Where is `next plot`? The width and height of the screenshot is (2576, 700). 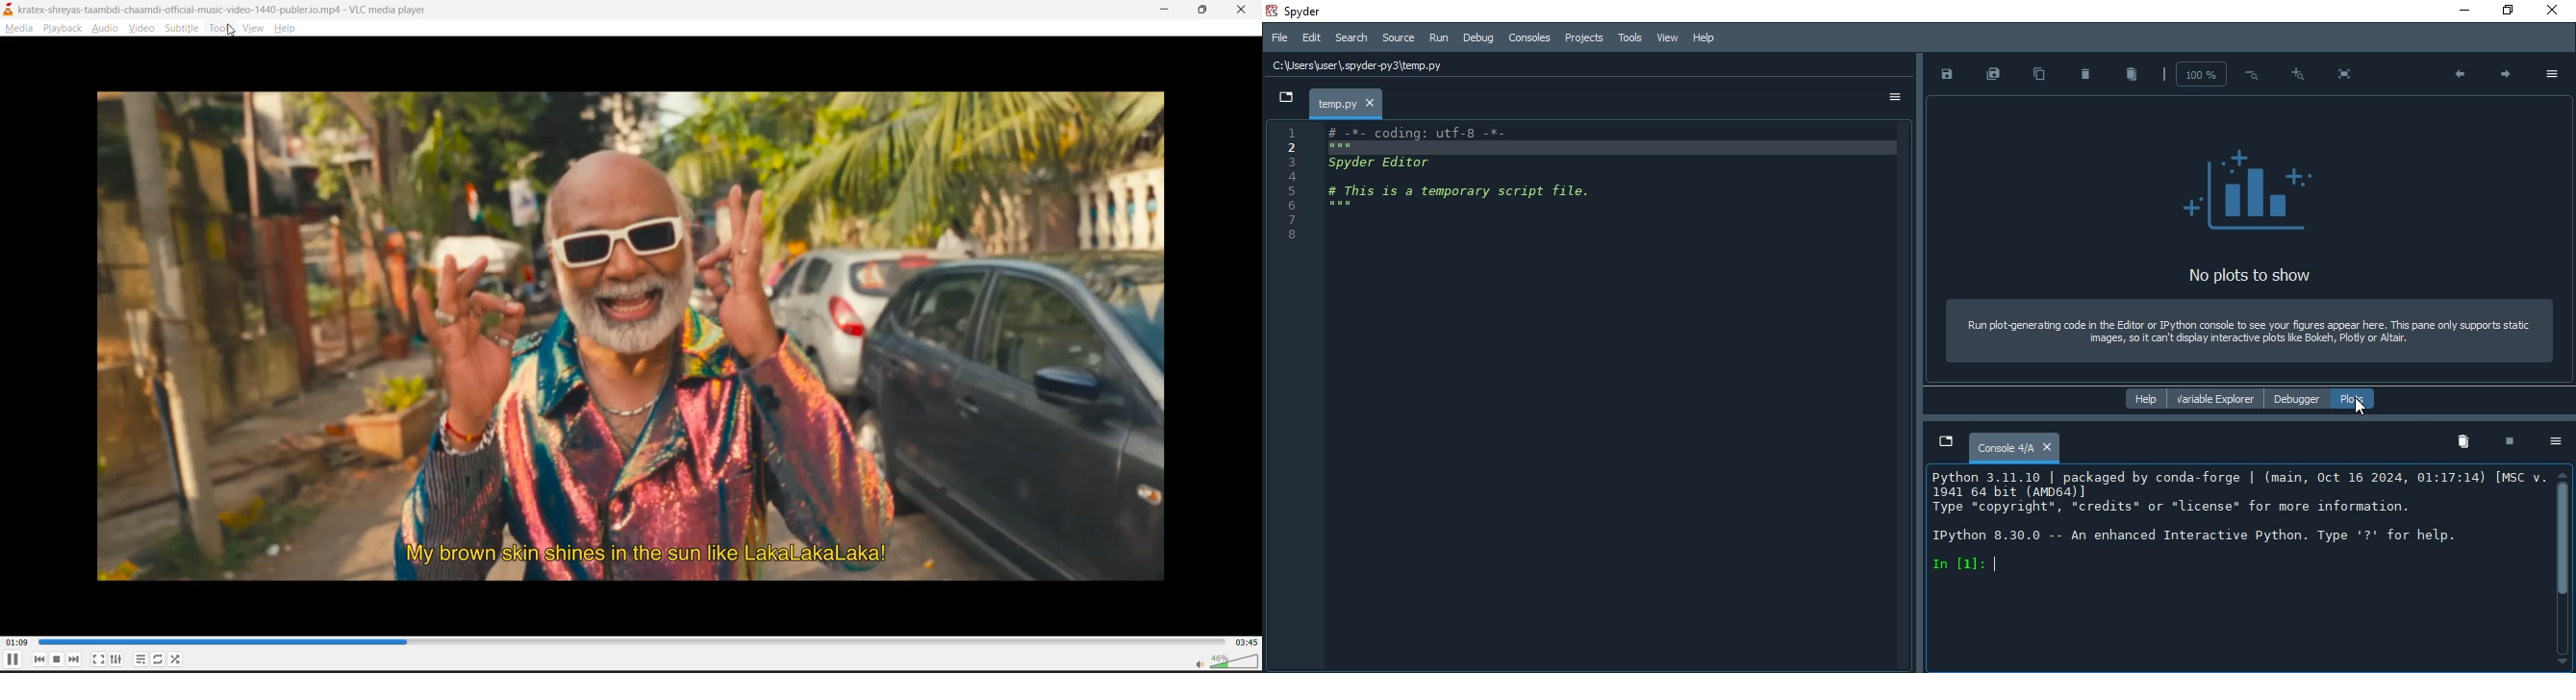 next plot is located at coordinates (2502, 73).